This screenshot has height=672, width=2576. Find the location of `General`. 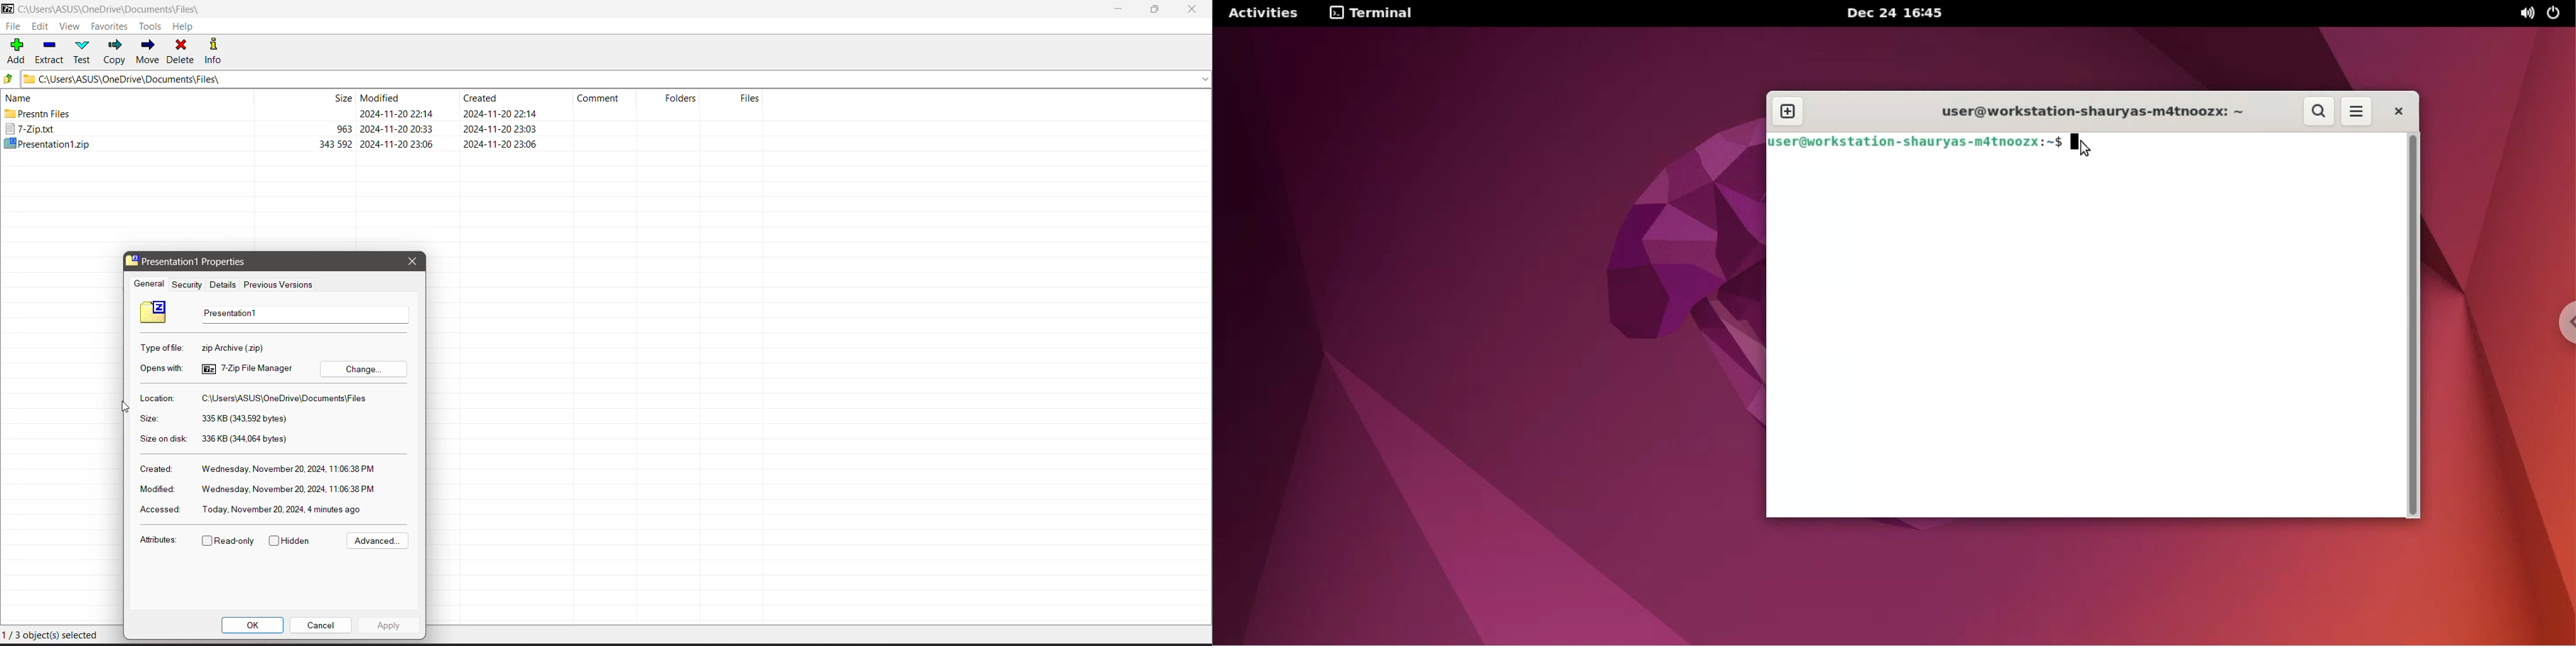

General is located at coordinates (146, 284).